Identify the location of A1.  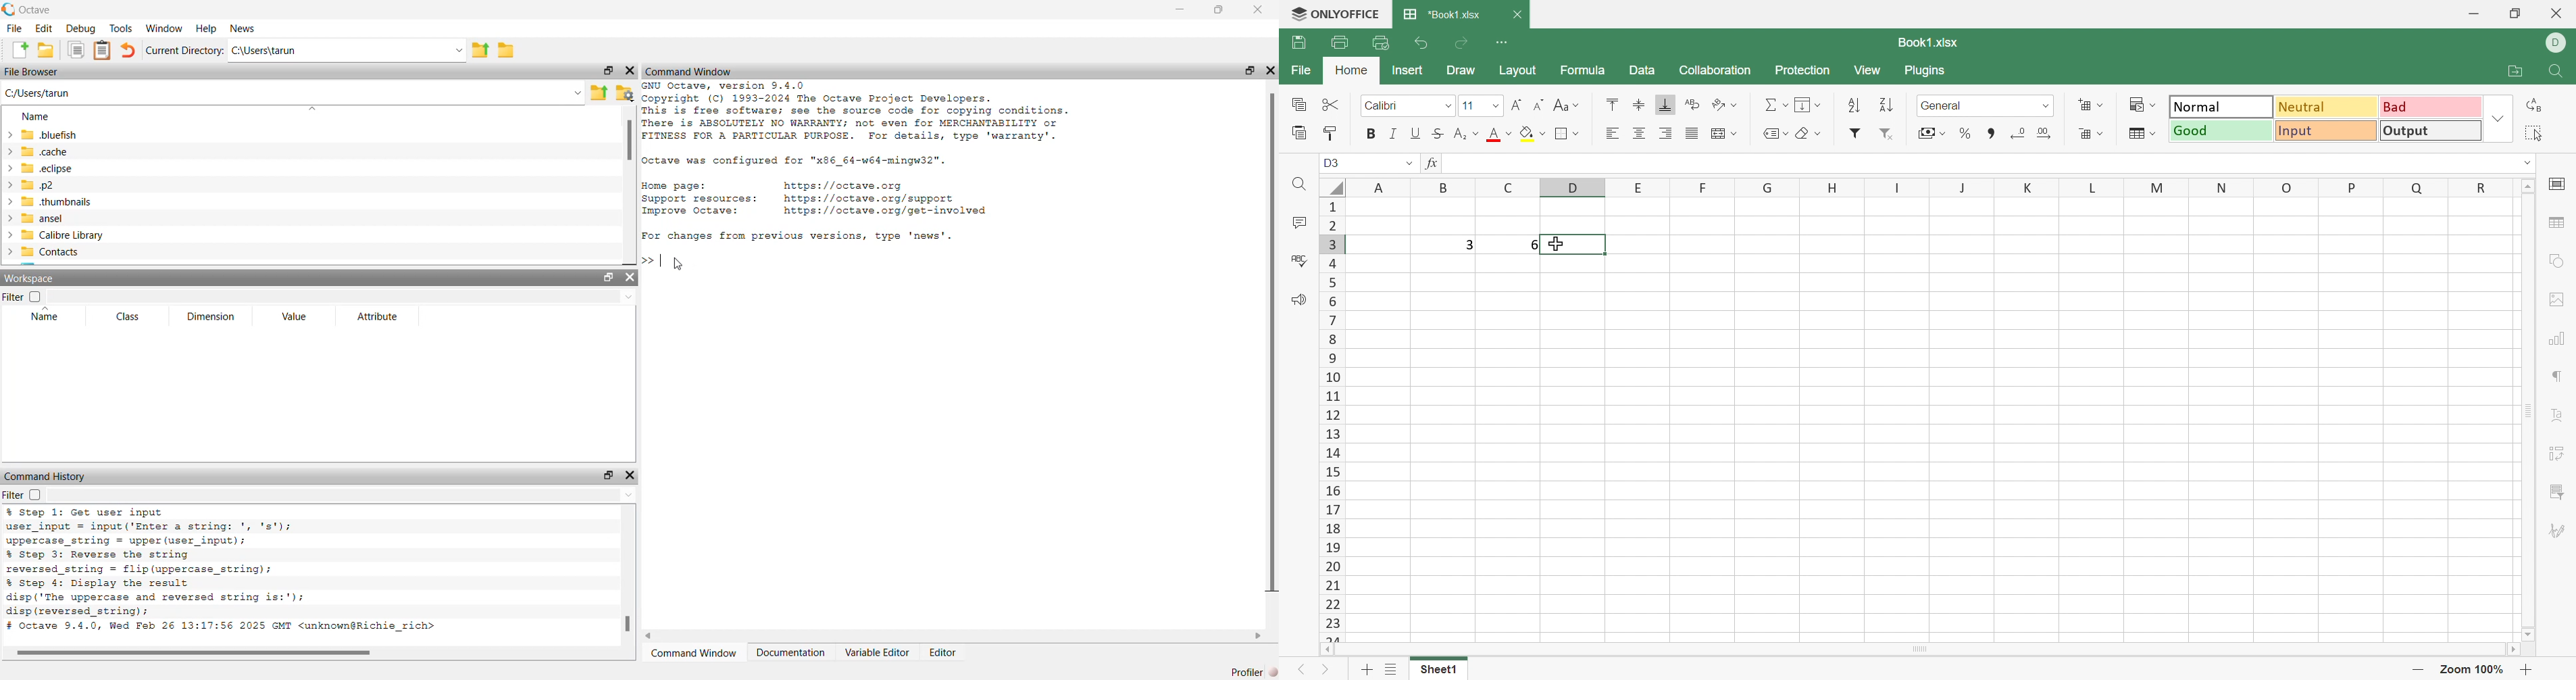
(1336, 164).